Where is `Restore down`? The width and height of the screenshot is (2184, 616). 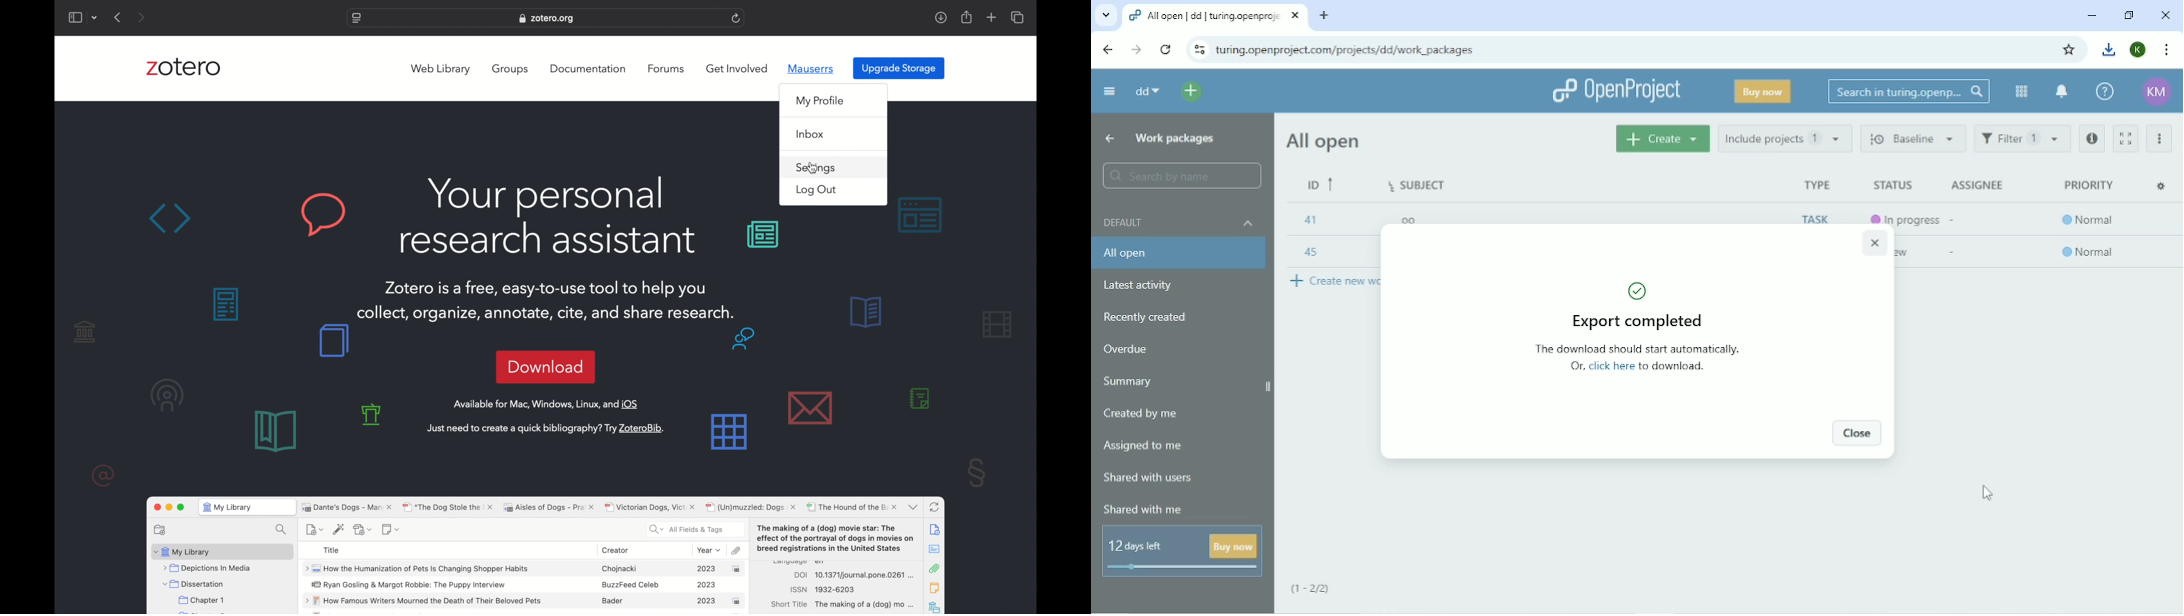
Restore down is located at coordinates (2129, 14).